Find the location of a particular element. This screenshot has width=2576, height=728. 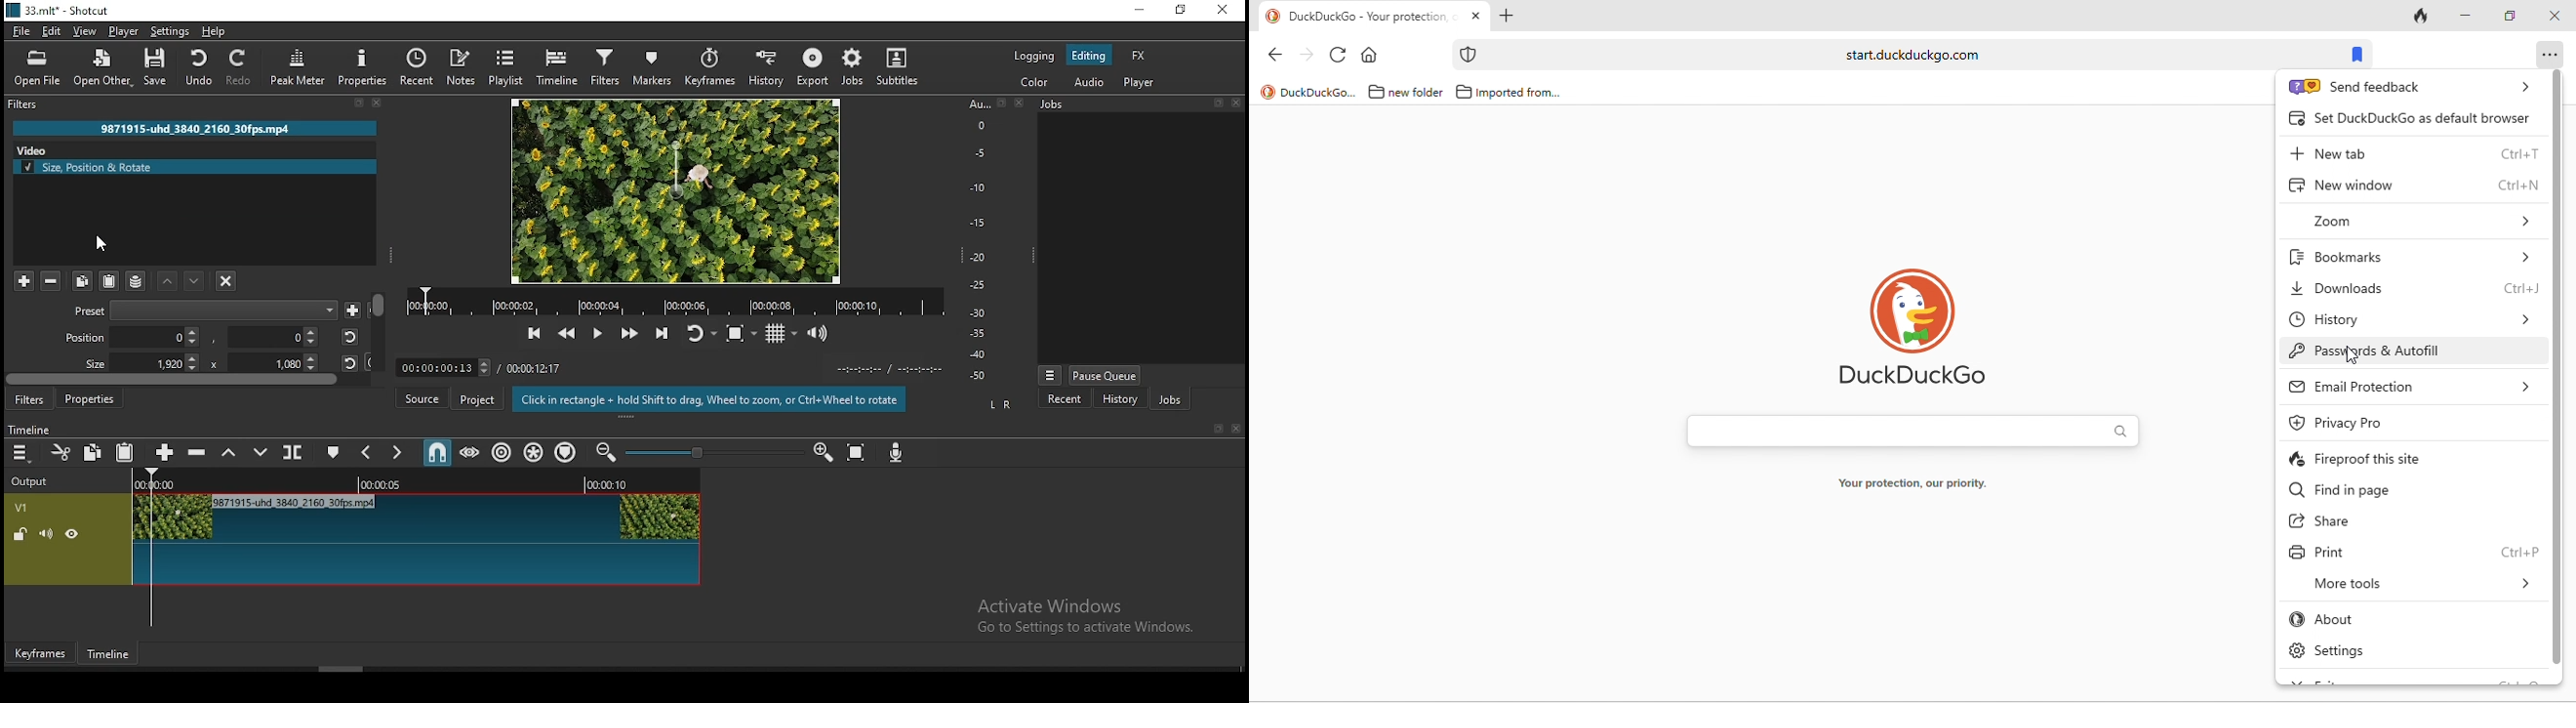

create/edit marker is located at coordinates (336, 454).